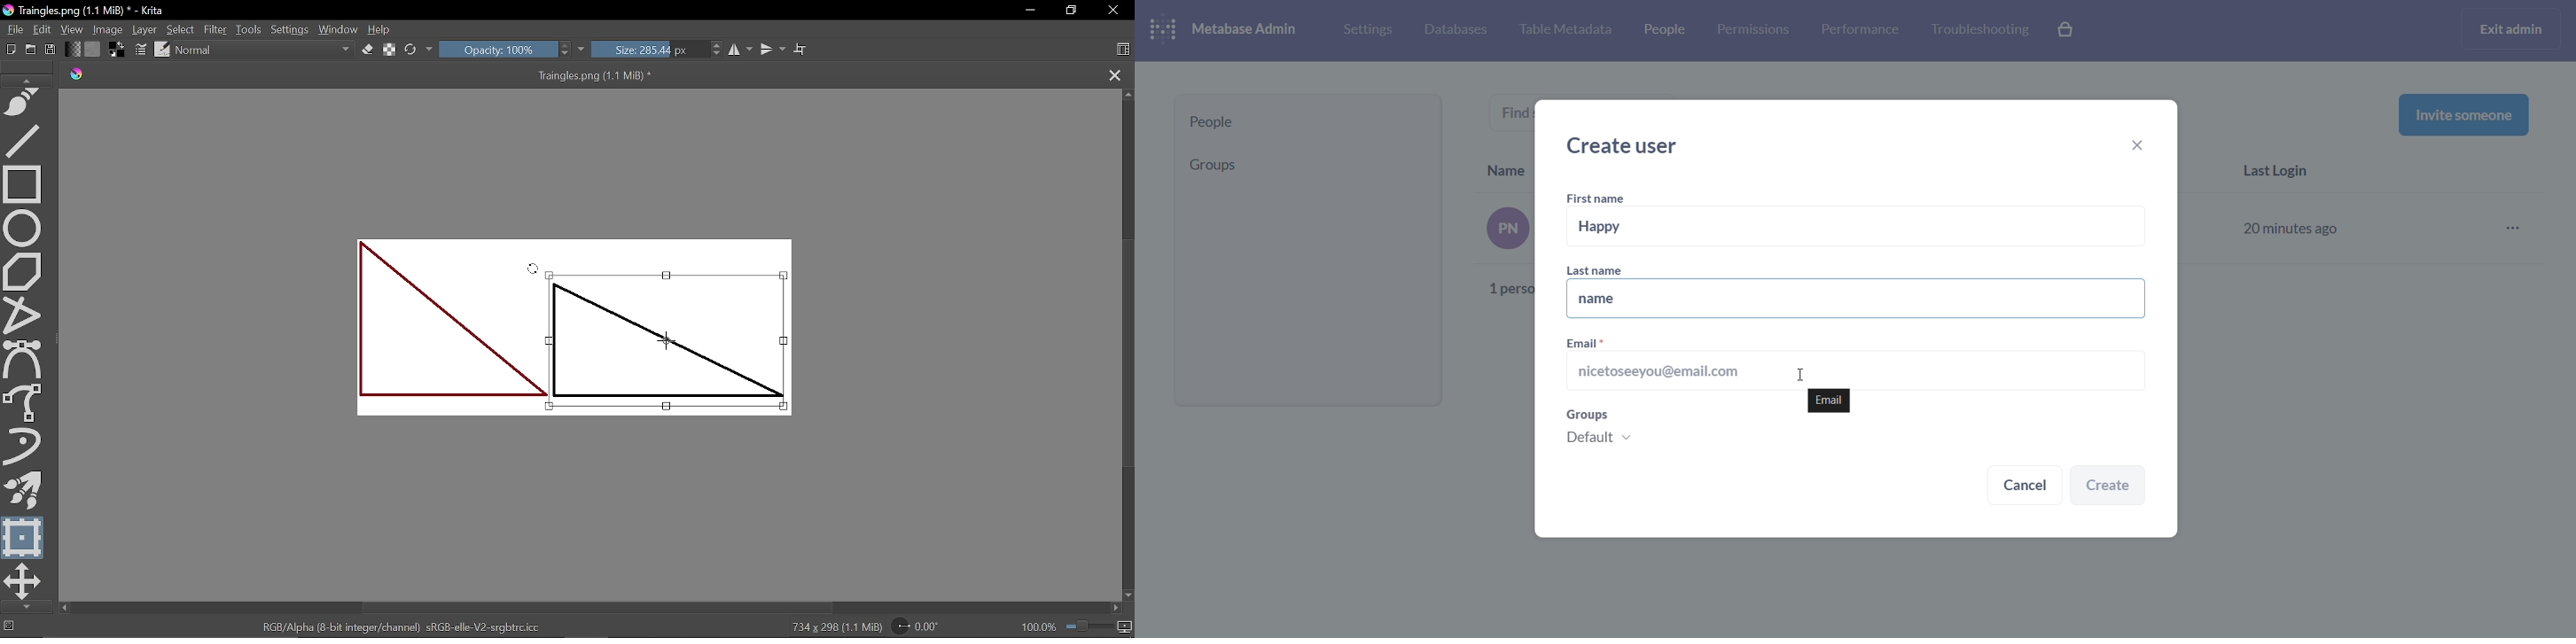 The height and width of the screenshot is (644, 2576). What do you see at coordinates (1854, 299) in the screenshot?
I see `name` at bounding box center [1854, 299].